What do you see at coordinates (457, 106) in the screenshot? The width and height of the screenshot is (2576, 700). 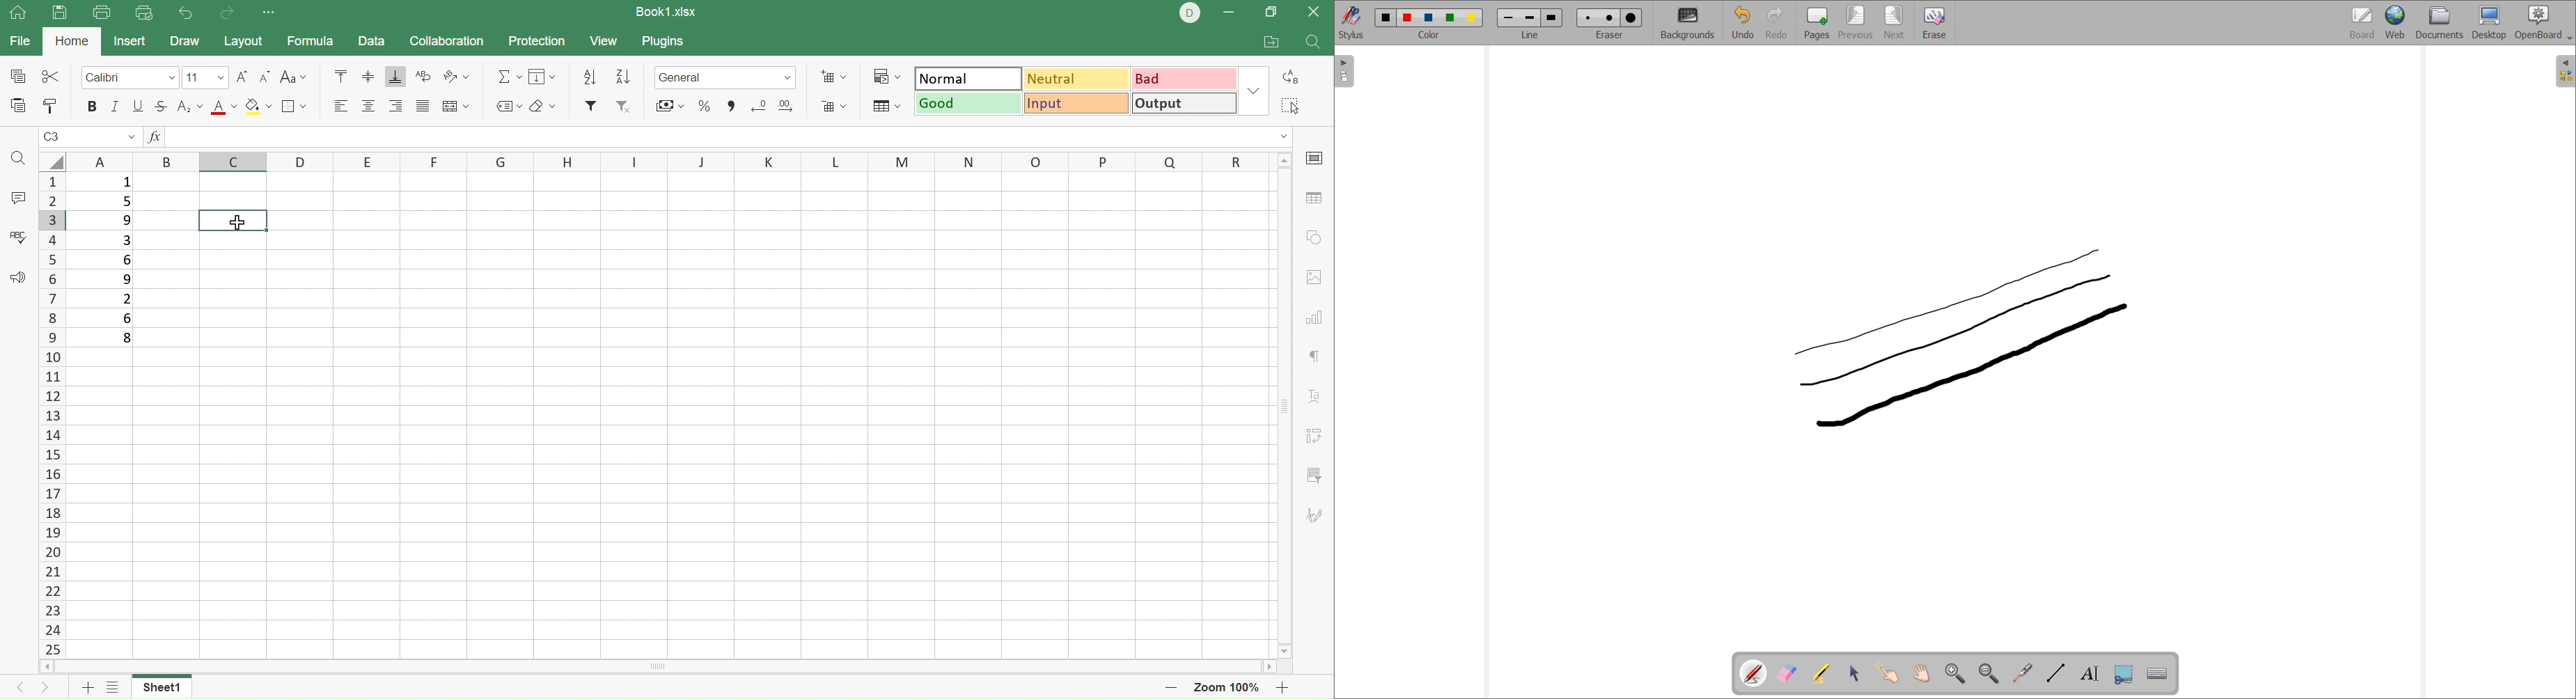 I see `Merge and ceter` at bounding box center [457, 106].